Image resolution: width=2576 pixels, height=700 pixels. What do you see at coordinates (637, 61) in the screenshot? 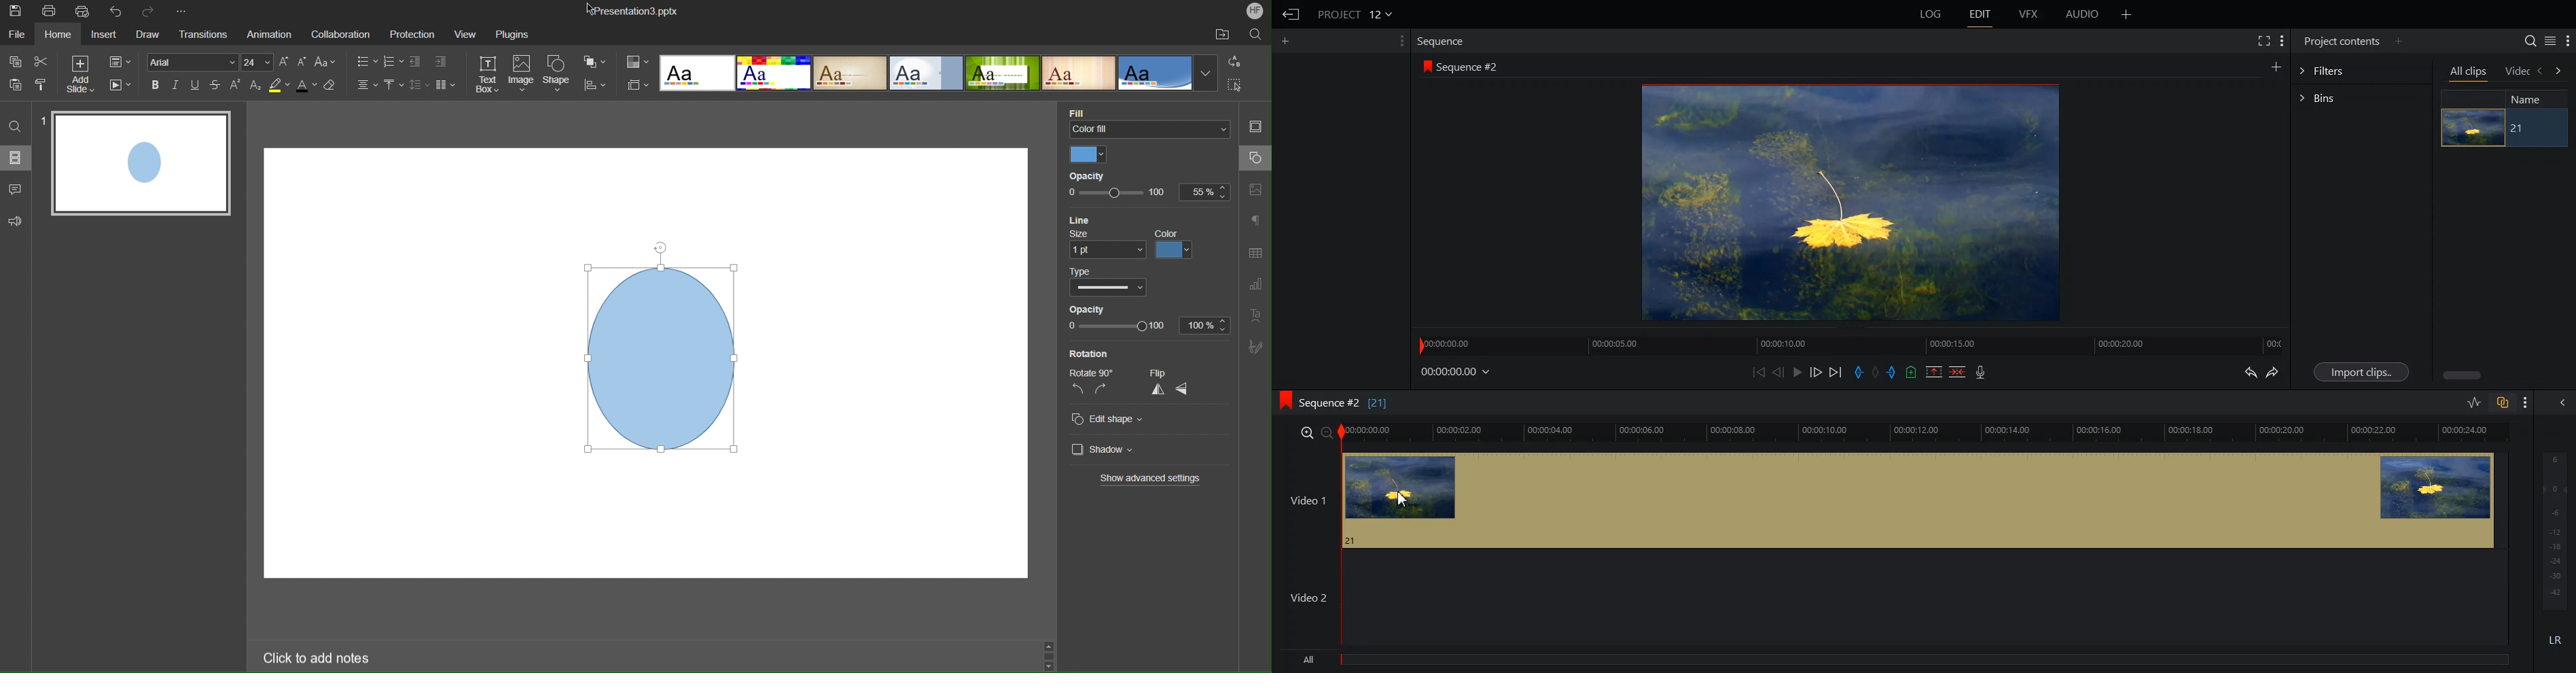
I see `Color Options` at bounding box center [637, 61].